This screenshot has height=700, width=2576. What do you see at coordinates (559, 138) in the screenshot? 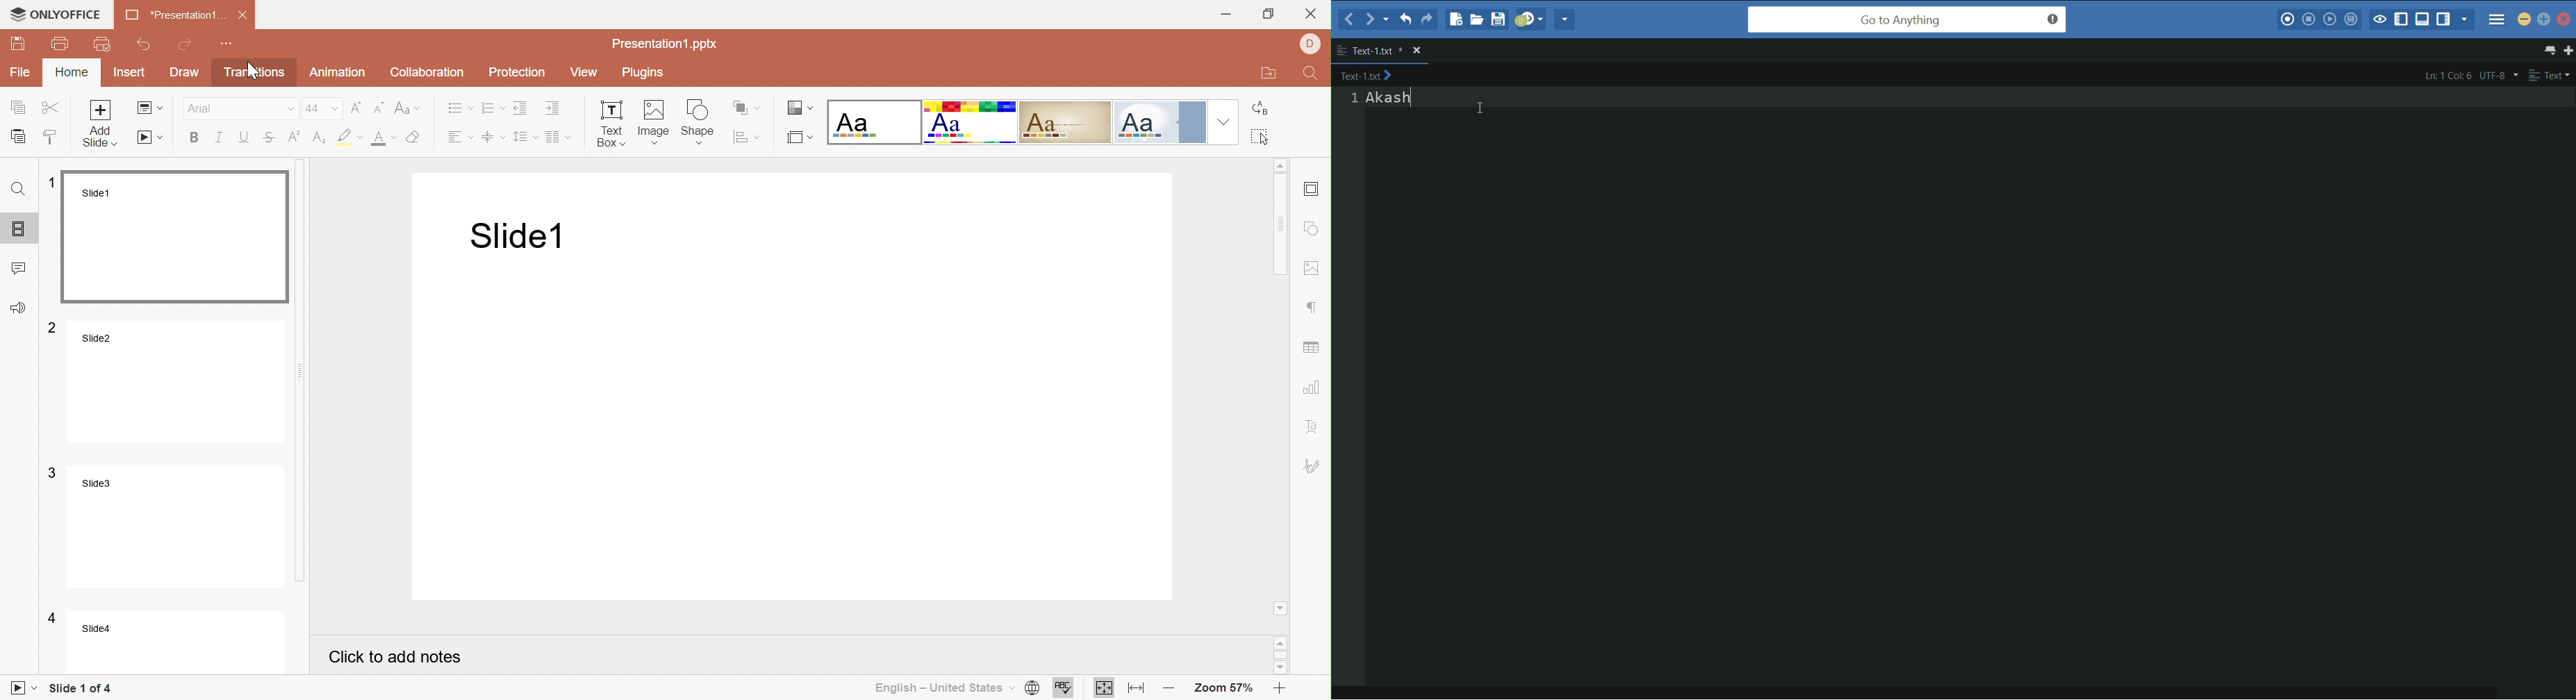
I see `Insert columns` at bounding box center [559, 138].